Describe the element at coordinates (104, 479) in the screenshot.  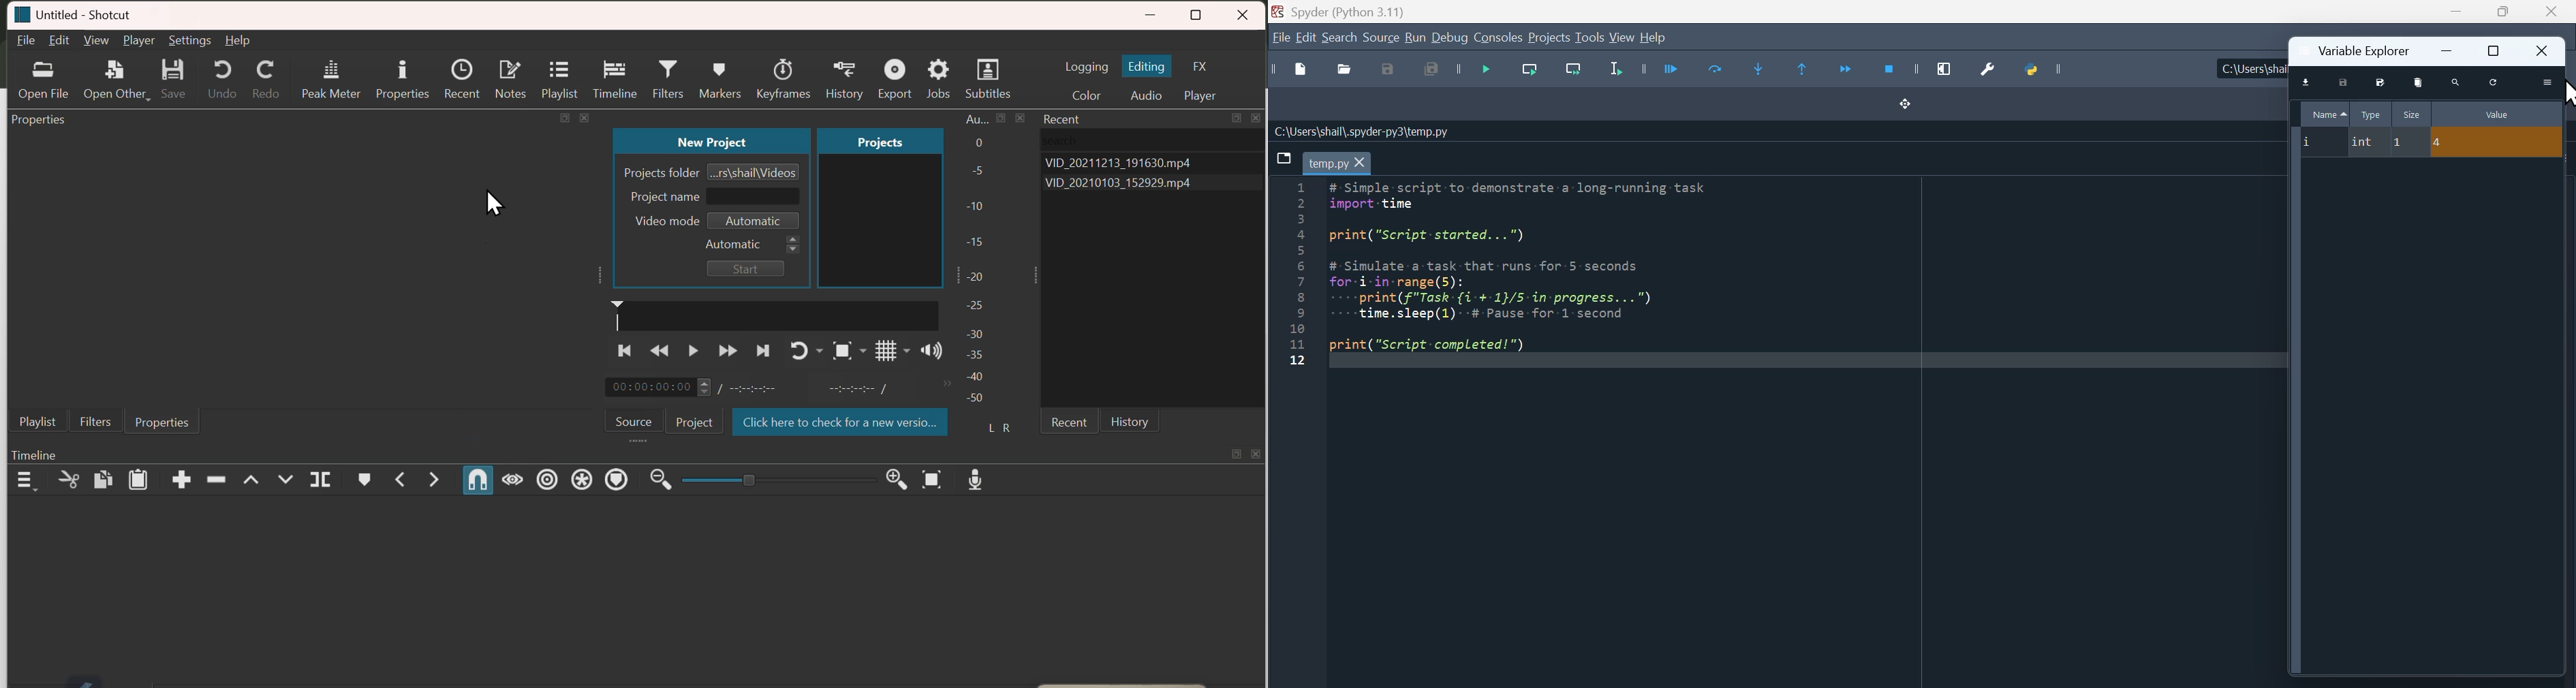
I see `Copy` at that location.